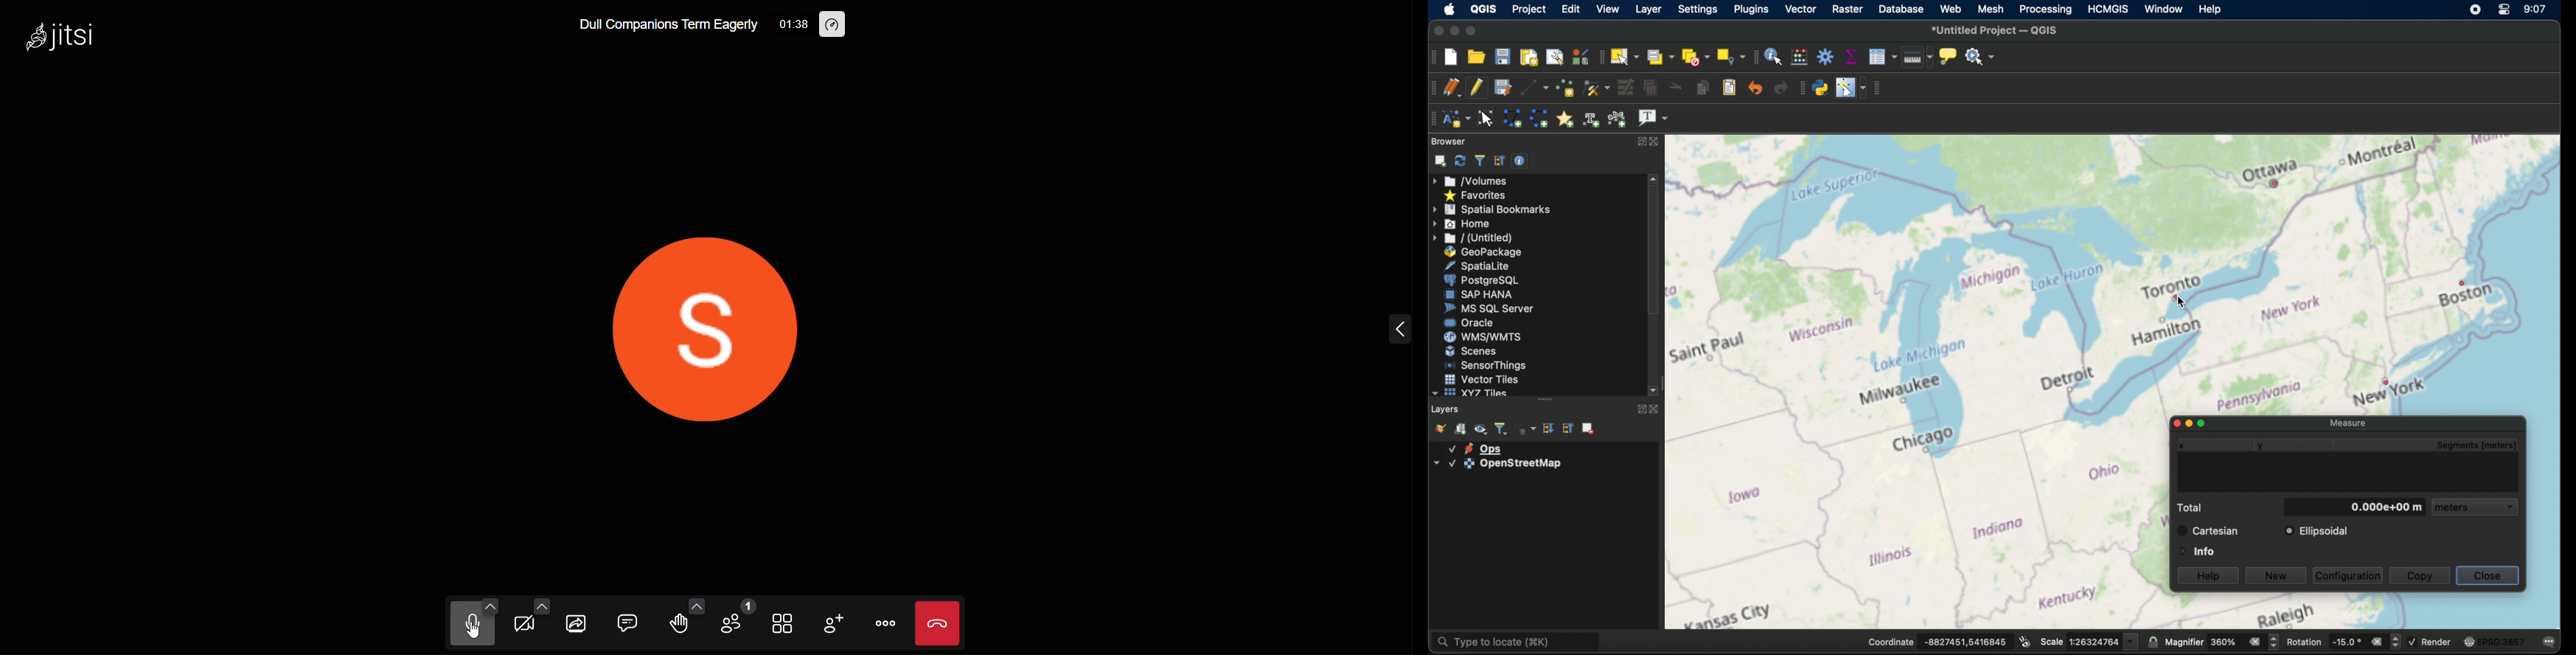 This screenshot has width=2576, height=672. Describe the element at coordinates (1494, 464) in the screenshot. I see `layer` at that location.